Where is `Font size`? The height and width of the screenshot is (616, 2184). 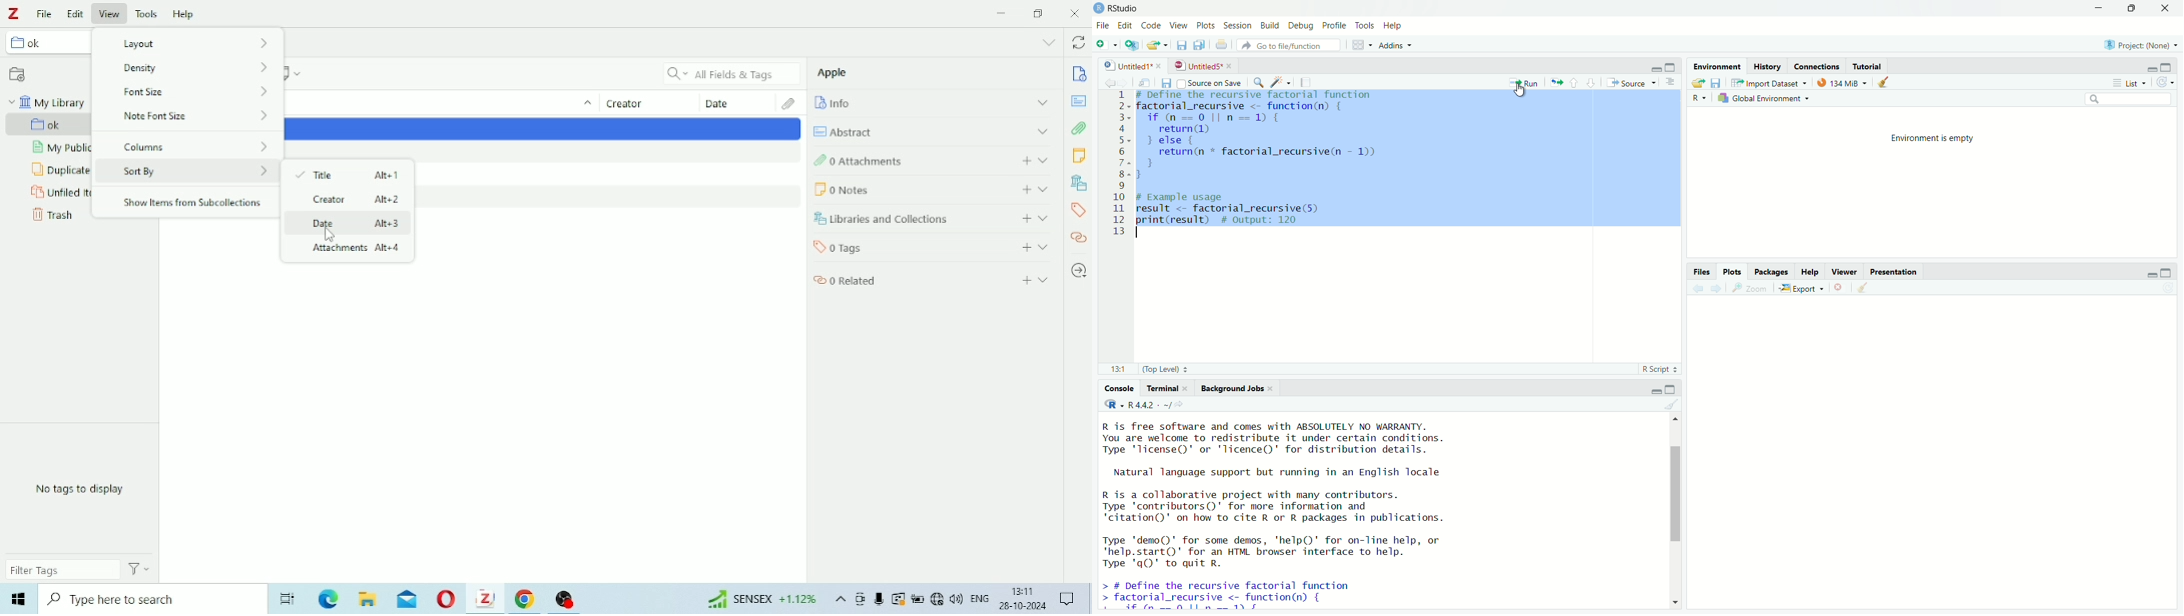
Font size is located at coordinates (203, 70).